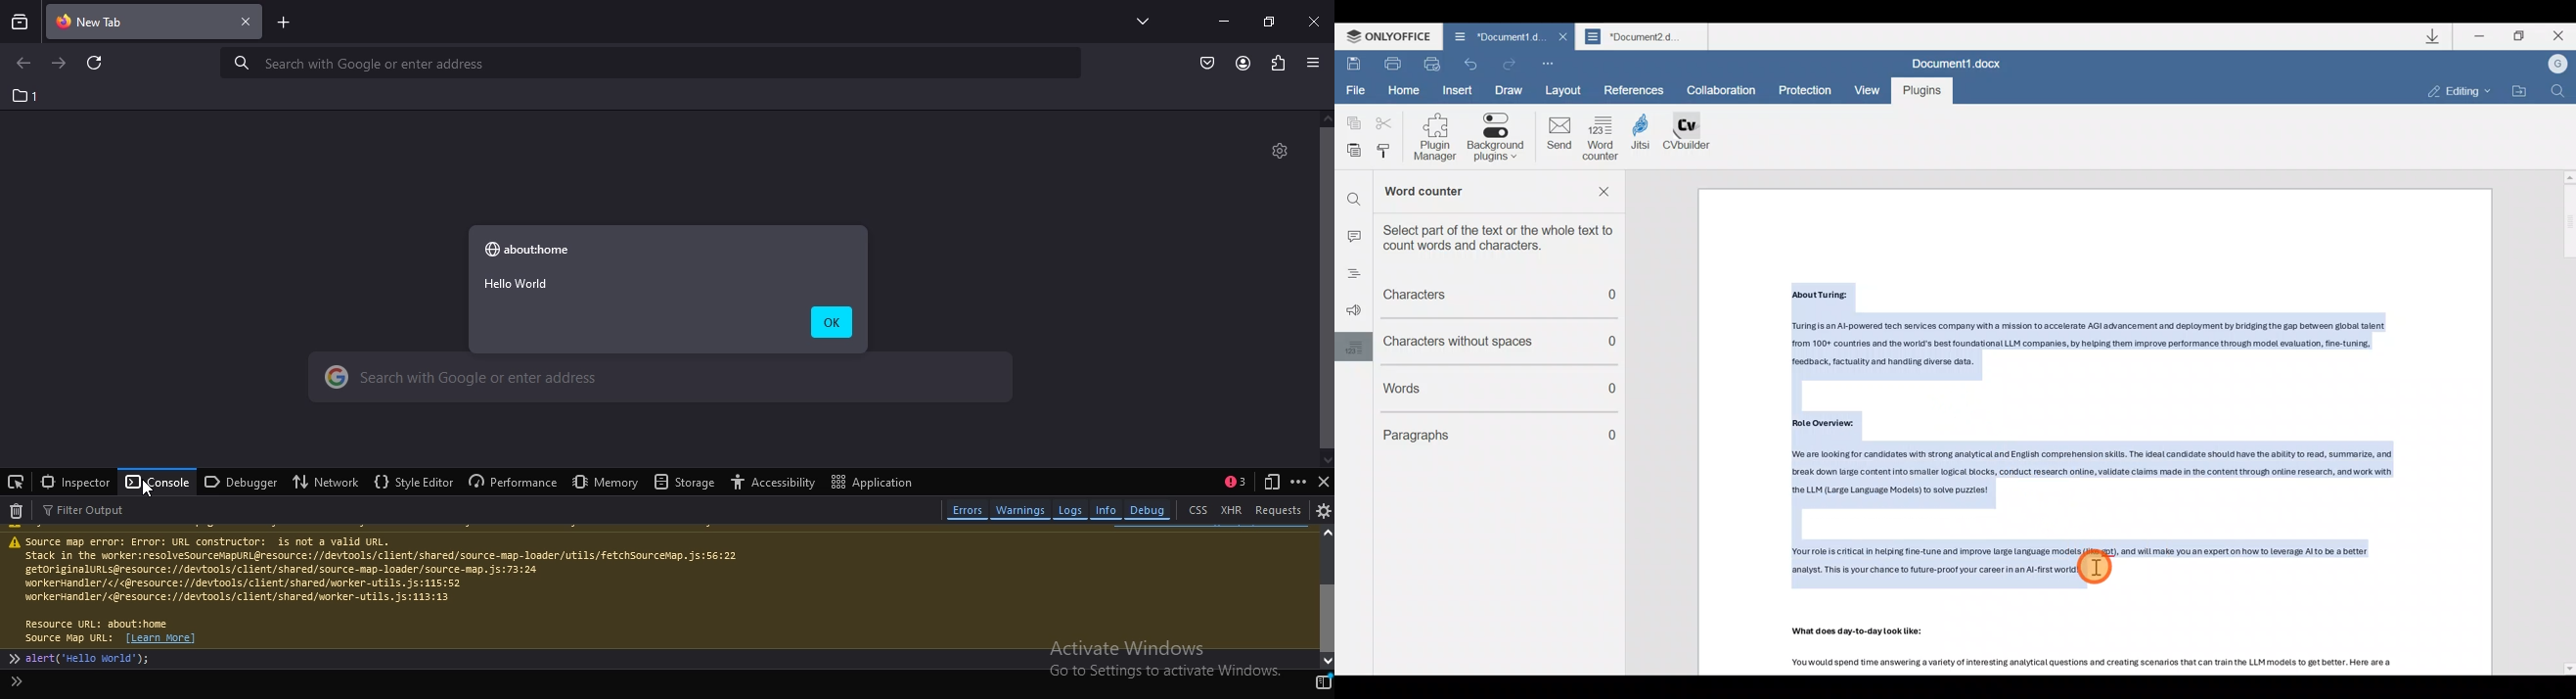  I want to click on memory, so click(606, 481).